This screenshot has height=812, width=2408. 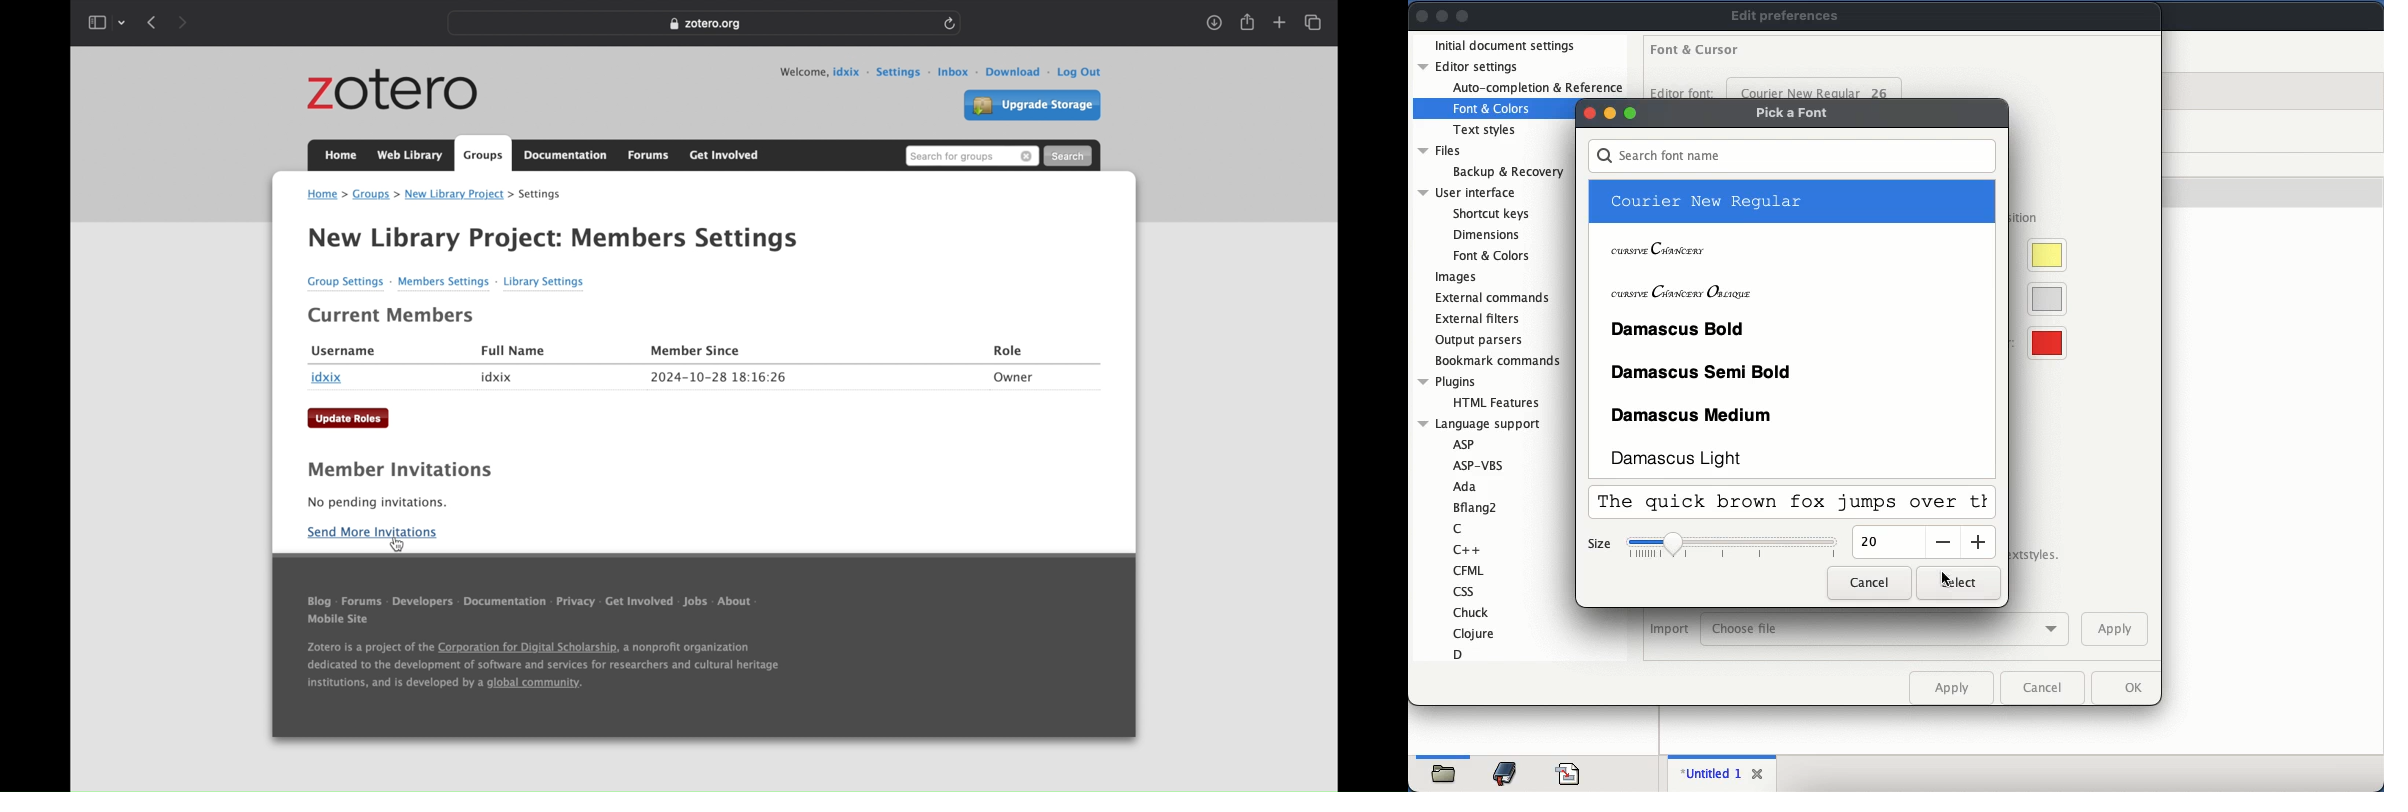 I want to click on groups, so click(x=484, y=154).